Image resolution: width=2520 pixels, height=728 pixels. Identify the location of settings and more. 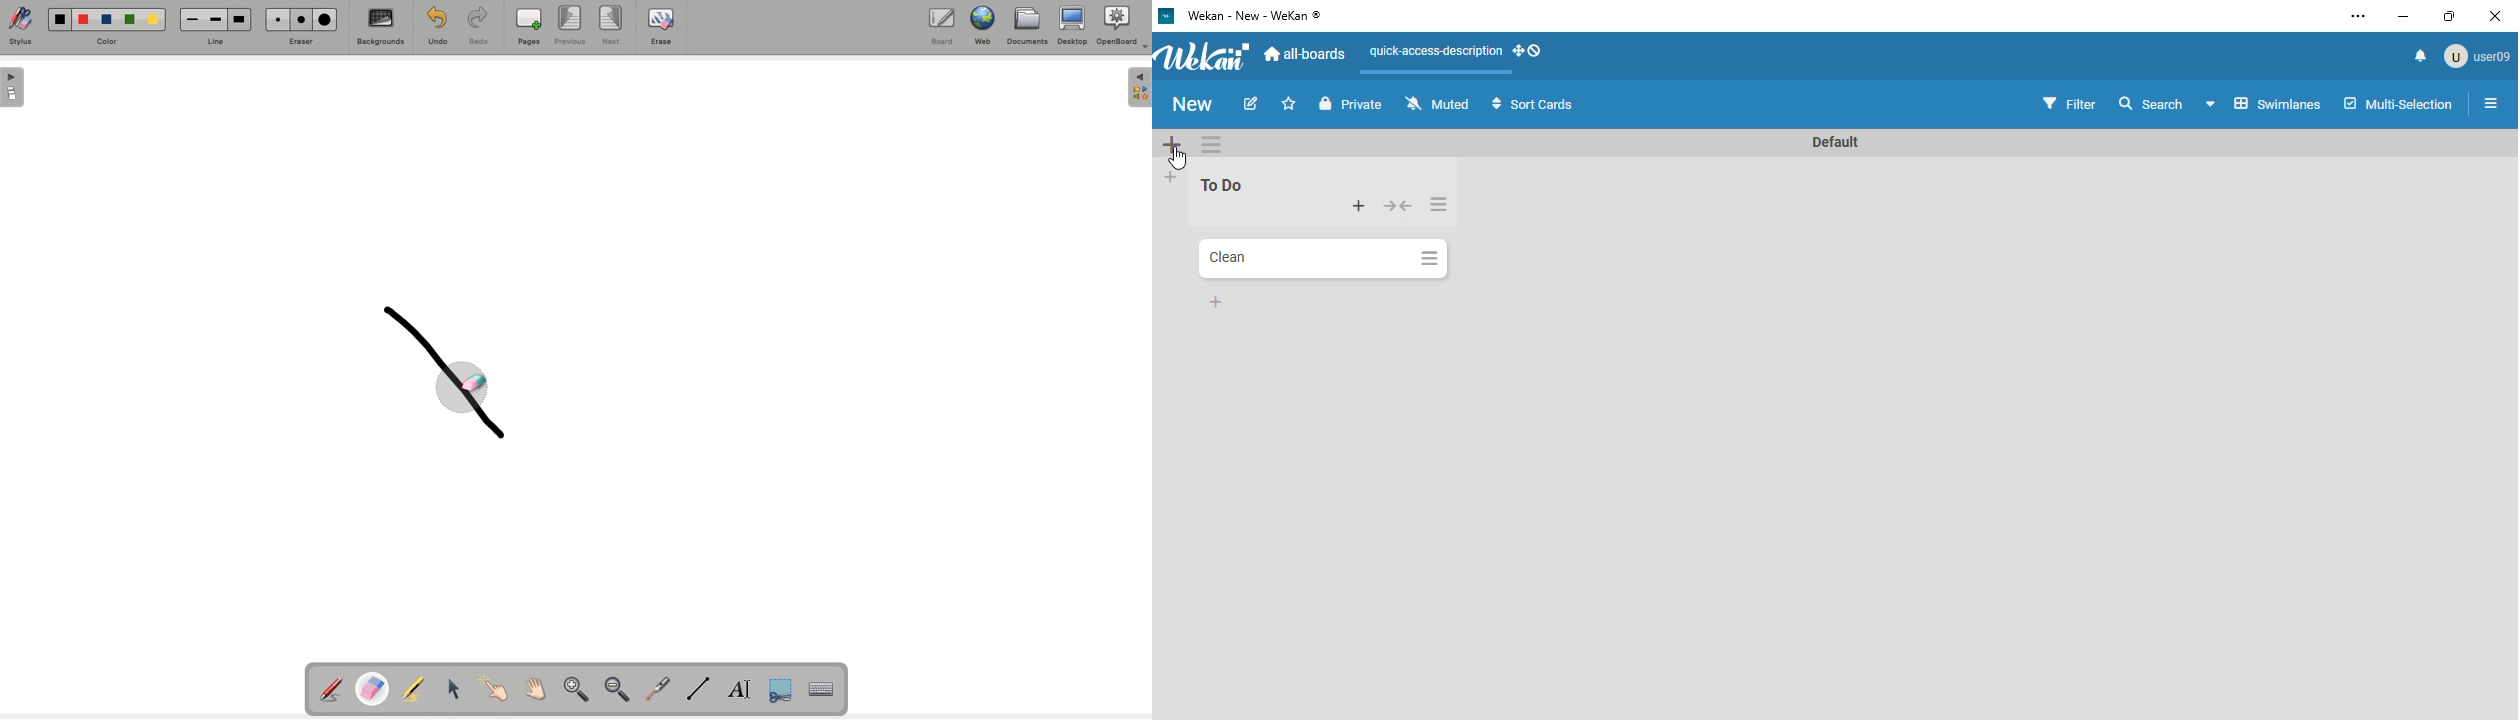
(2358, 16).